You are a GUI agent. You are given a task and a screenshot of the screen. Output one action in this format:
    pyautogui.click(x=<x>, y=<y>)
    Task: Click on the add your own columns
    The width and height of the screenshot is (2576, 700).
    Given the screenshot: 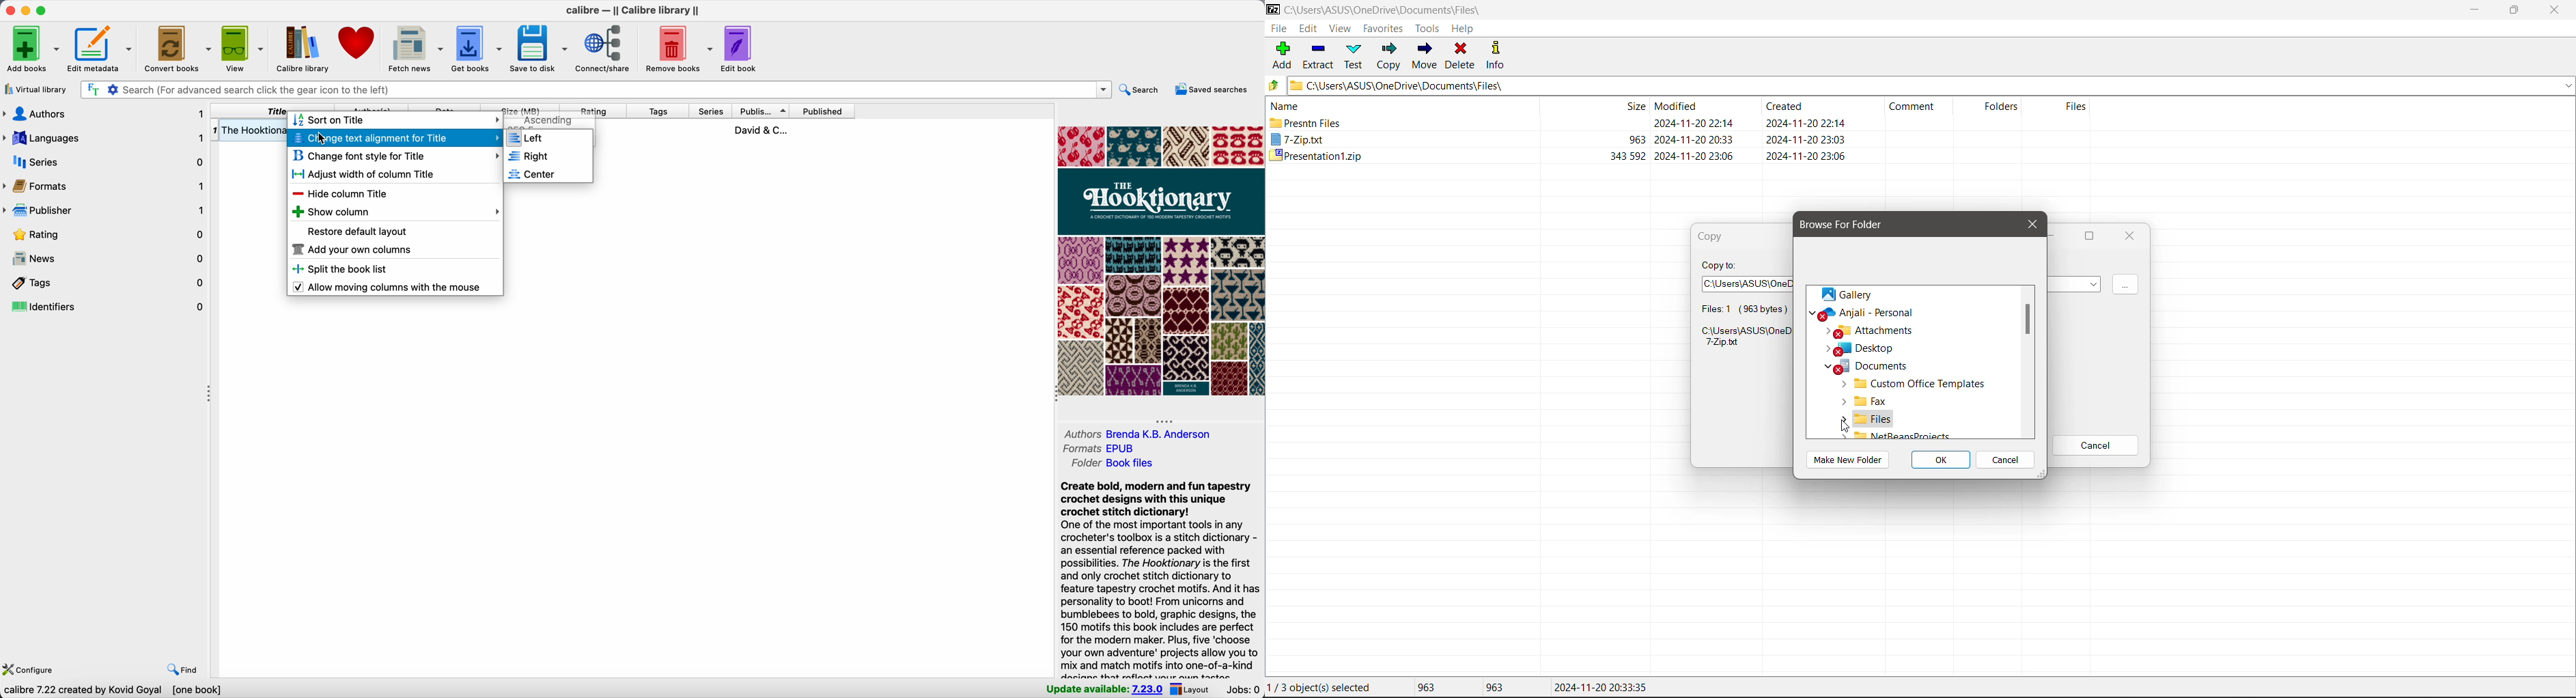 What is the action you would take?
    pyautogui.click(x=353, y=249)
    